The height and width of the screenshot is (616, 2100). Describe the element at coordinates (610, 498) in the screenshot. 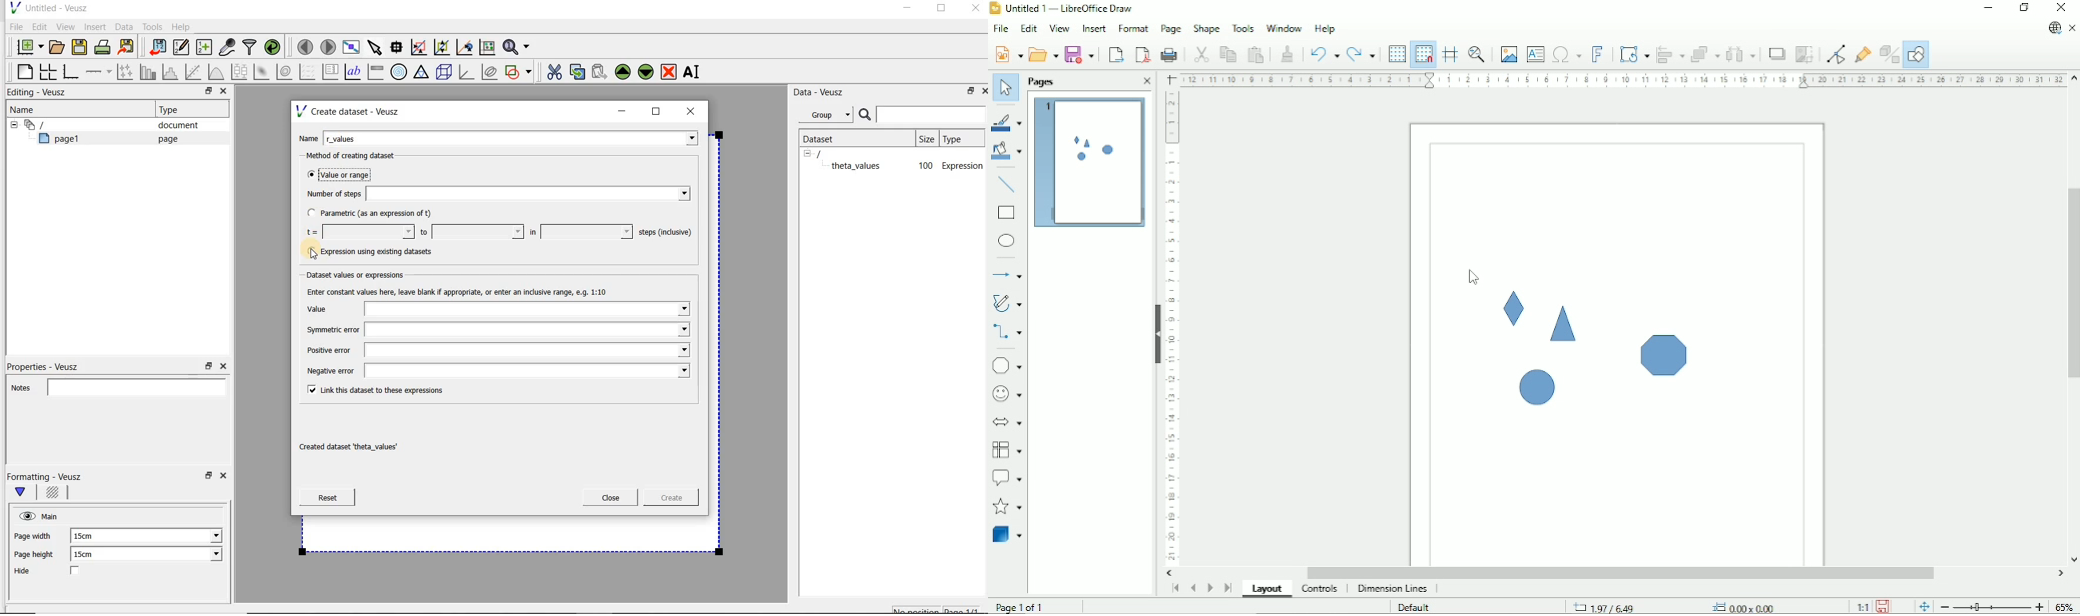

I see `Close` at that location.